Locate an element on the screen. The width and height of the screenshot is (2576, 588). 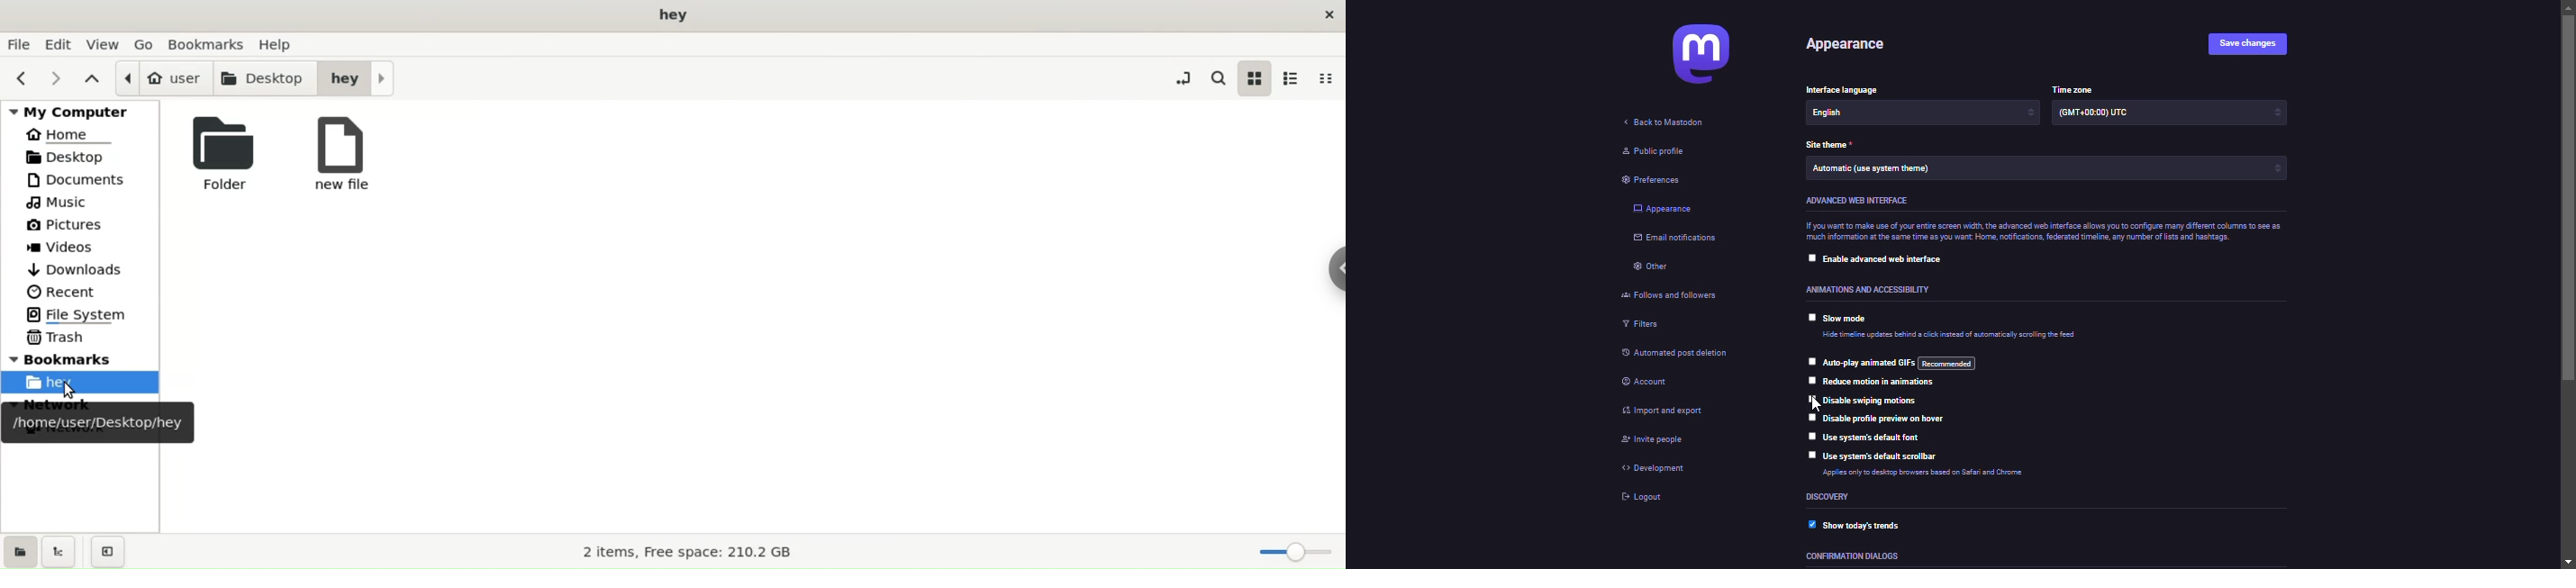
click to select is located at coordinates (1812, 314).